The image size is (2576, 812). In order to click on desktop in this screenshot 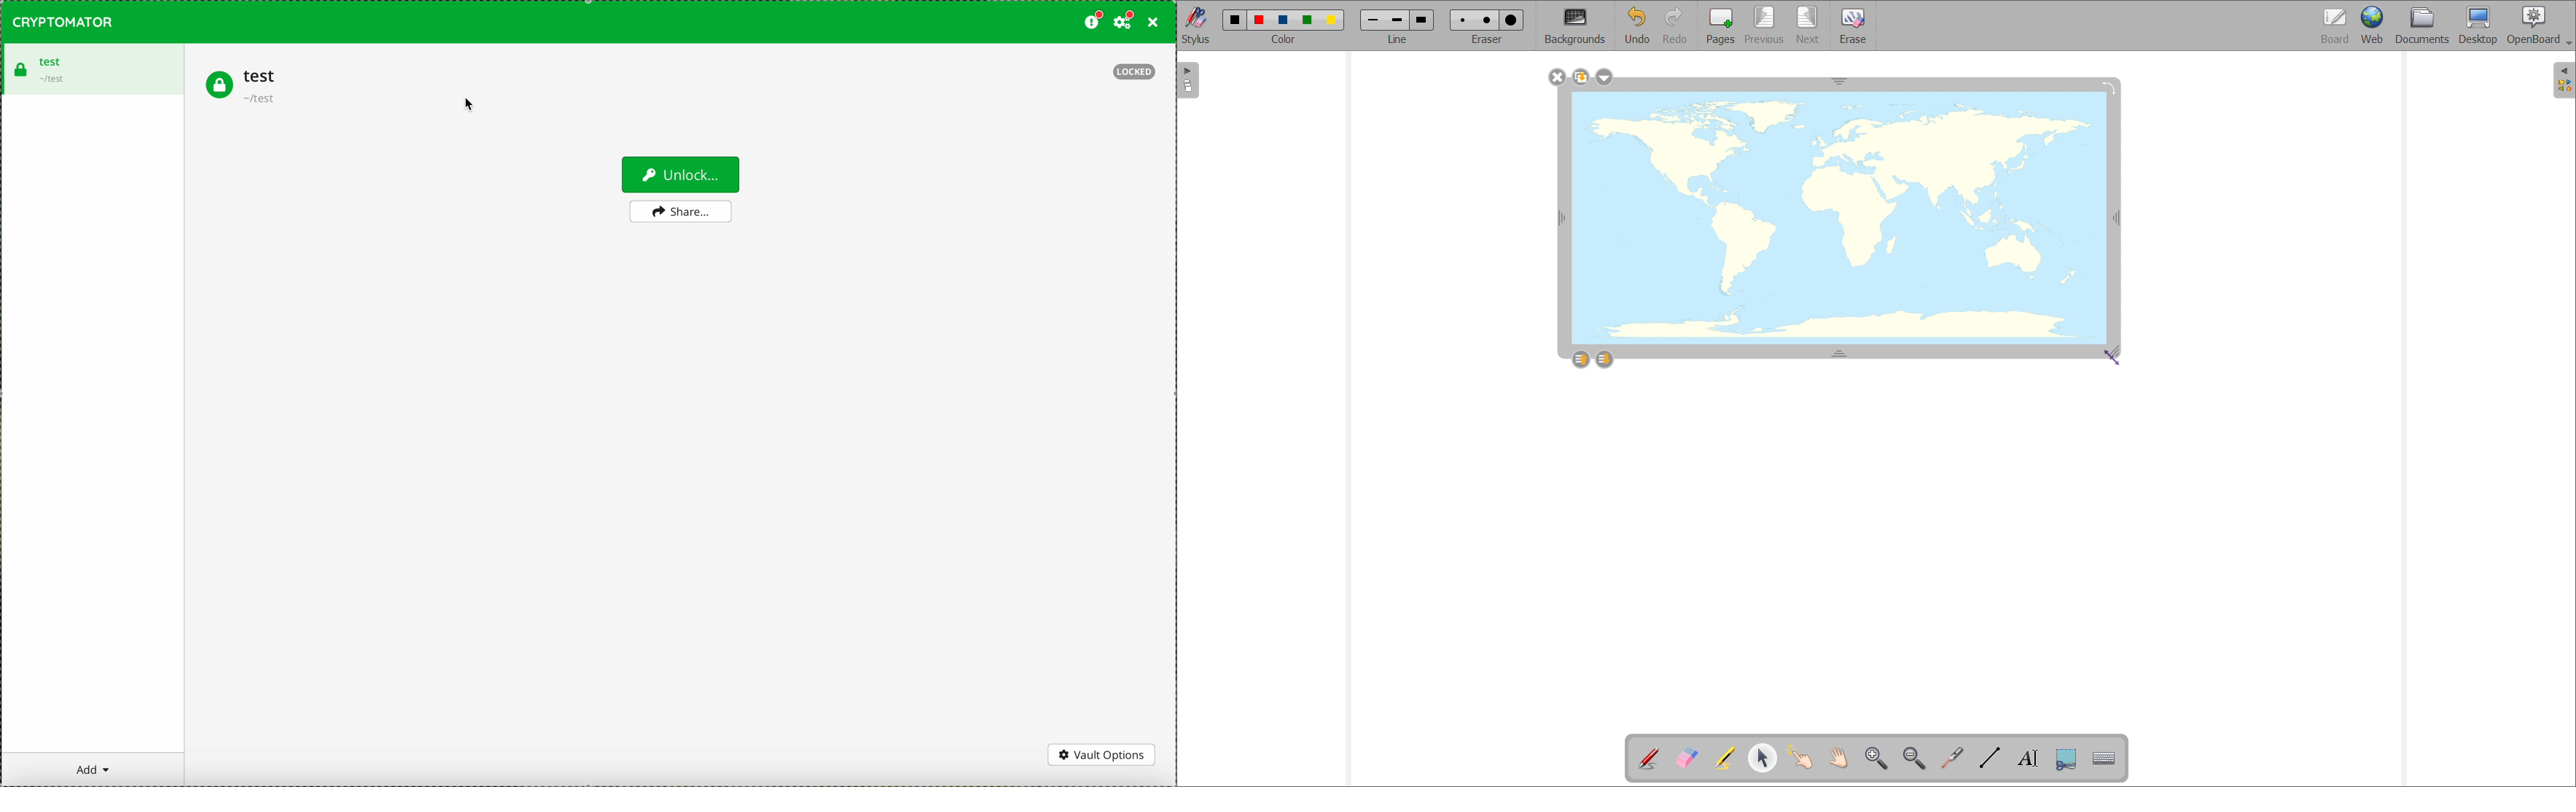, I will do `click(2478, 26)`.